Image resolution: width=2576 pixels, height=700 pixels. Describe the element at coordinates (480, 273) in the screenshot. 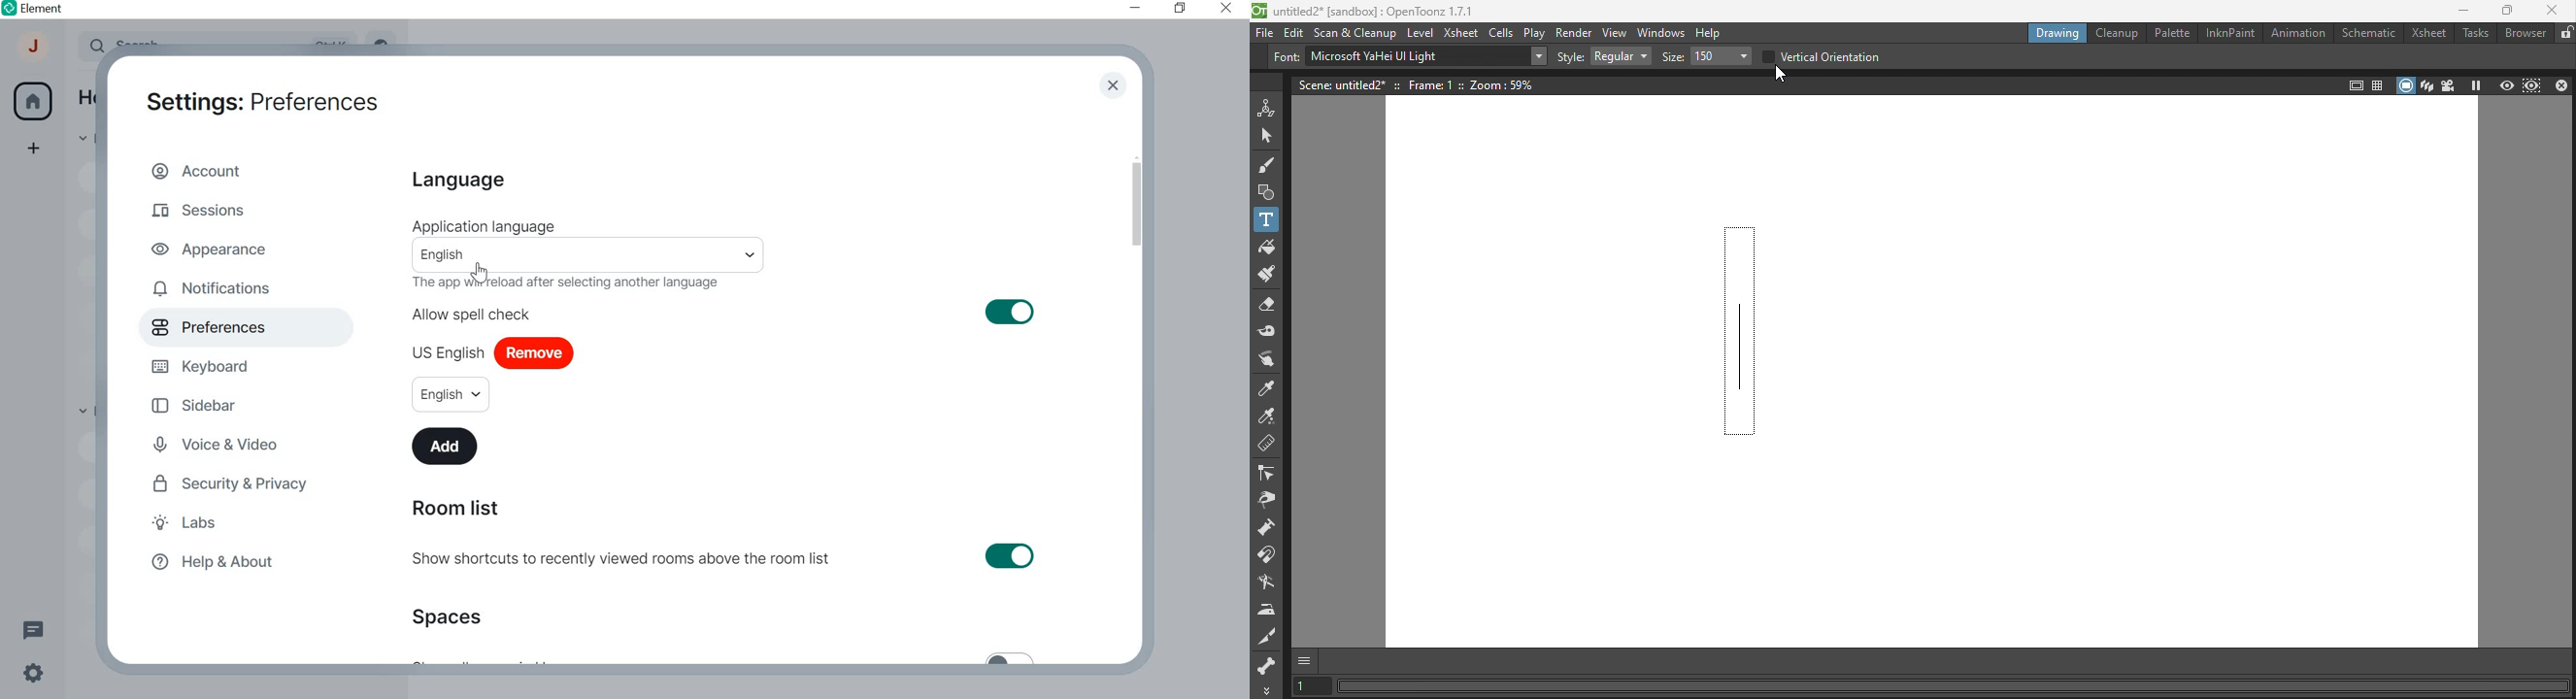

I see `CURSOR` at that location.